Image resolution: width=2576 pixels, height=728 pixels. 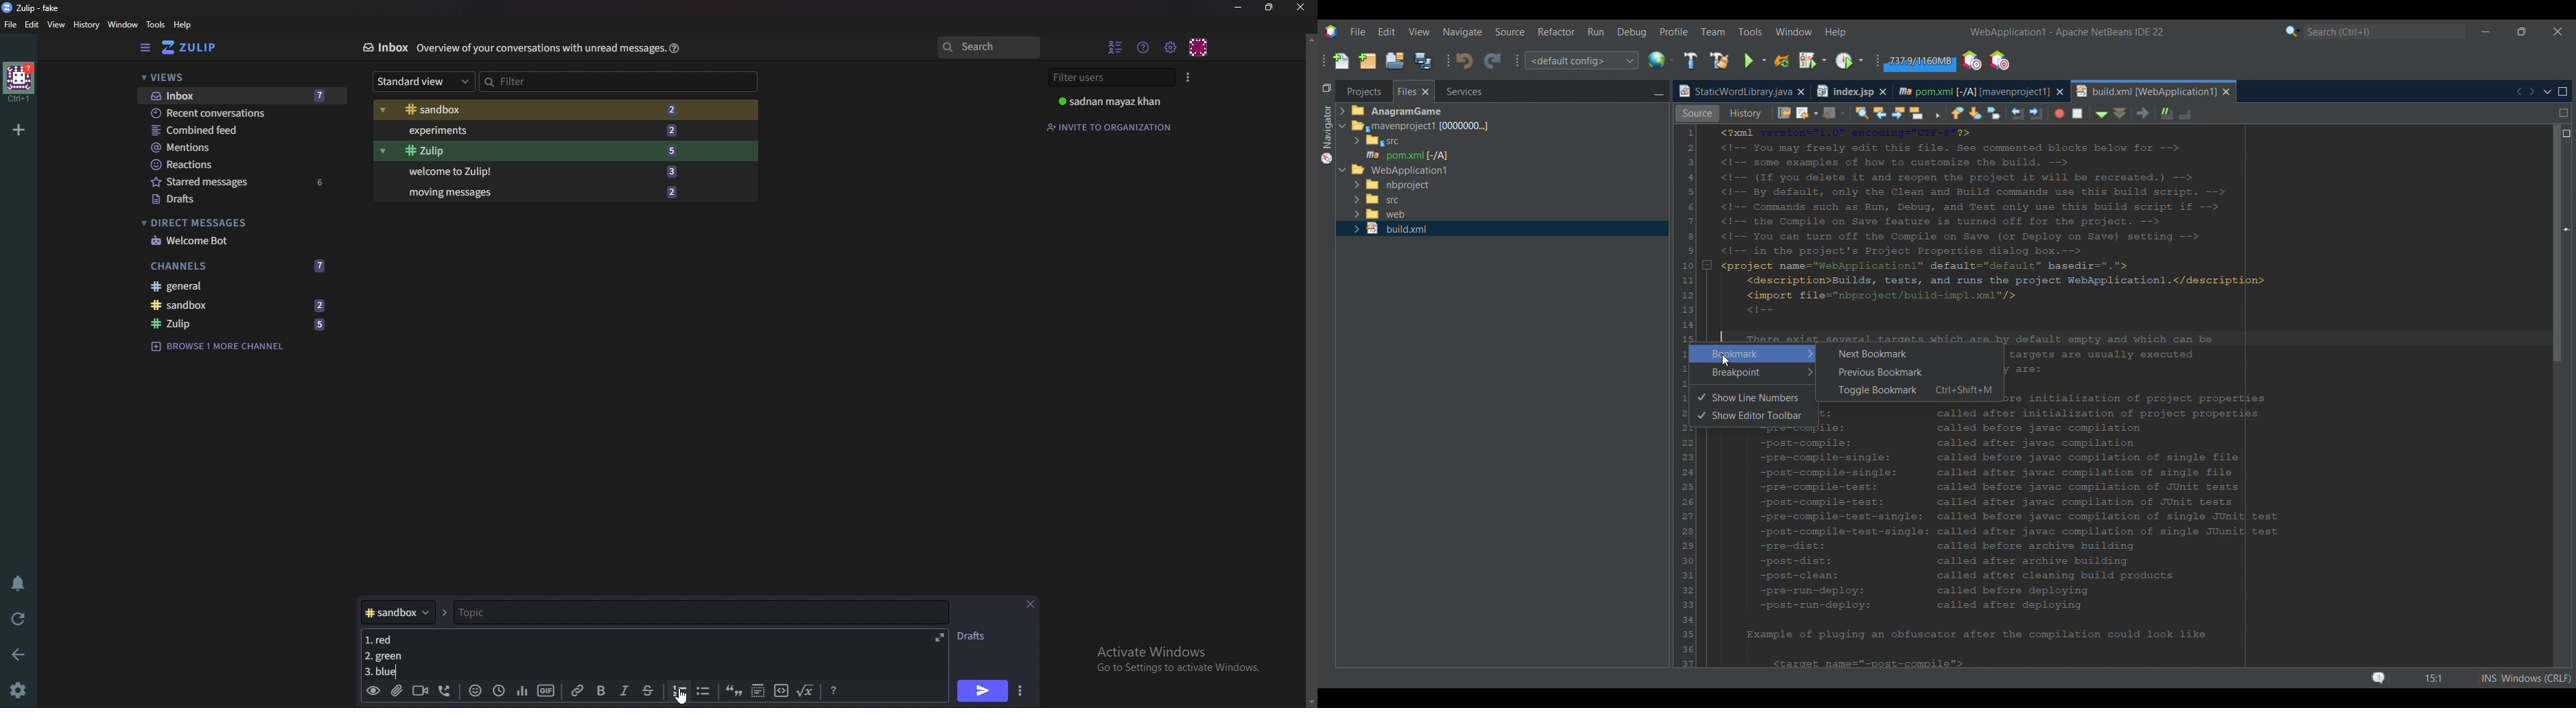 I want to click on number list, so click(x=679, y=690).